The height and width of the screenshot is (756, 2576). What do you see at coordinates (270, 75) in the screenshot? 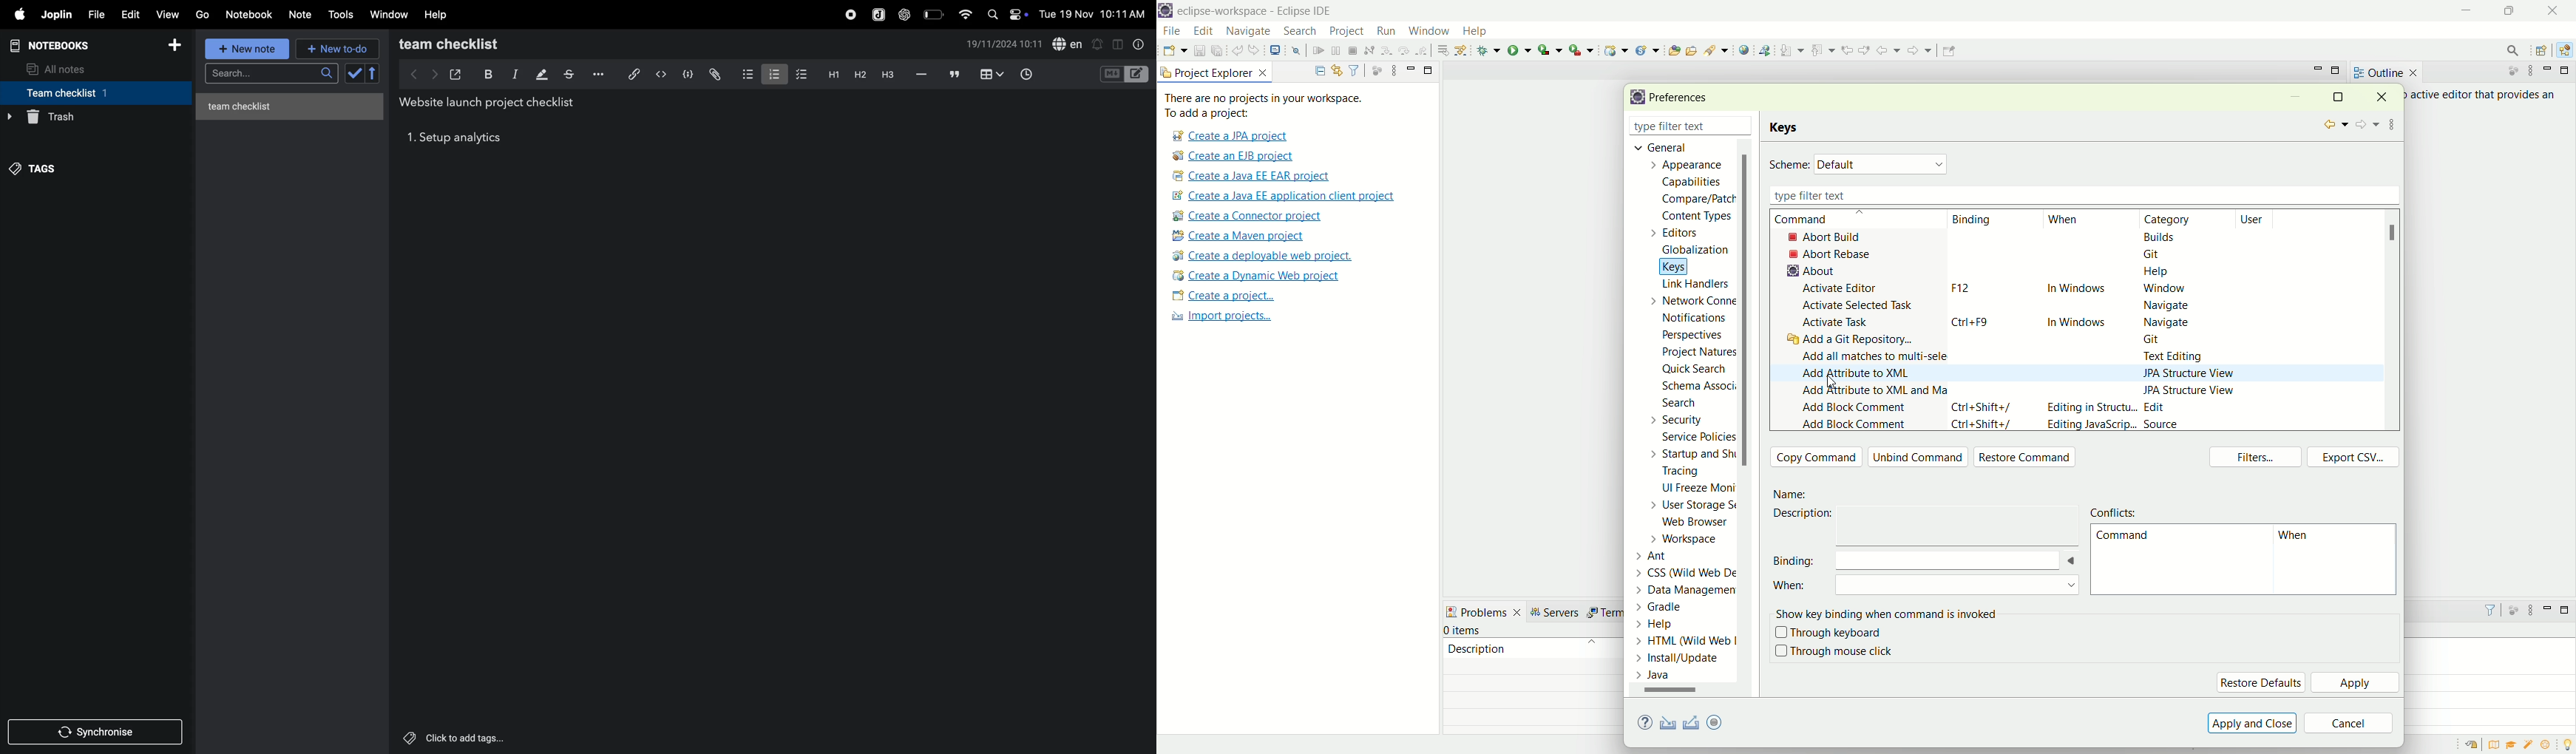
I see `search ` at bounding box center [270, 75].